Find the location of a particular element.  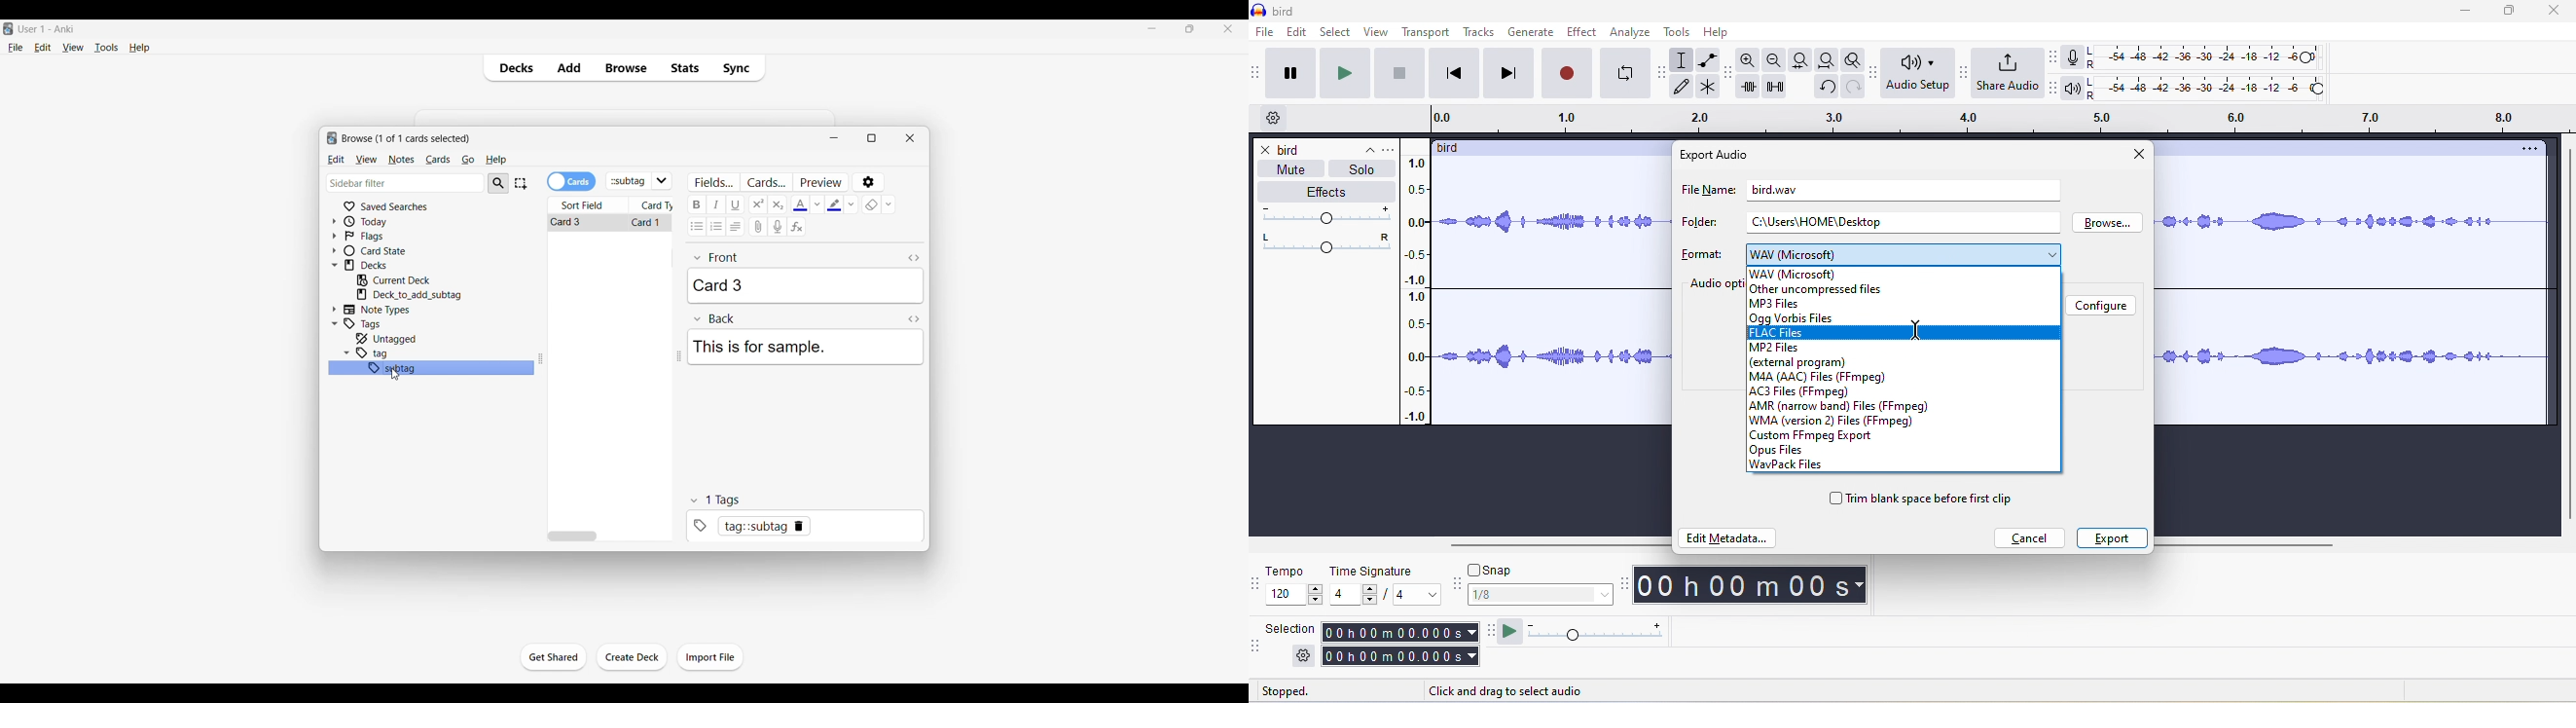

custom ffmpeg export is located at coordinates (1813, 436).